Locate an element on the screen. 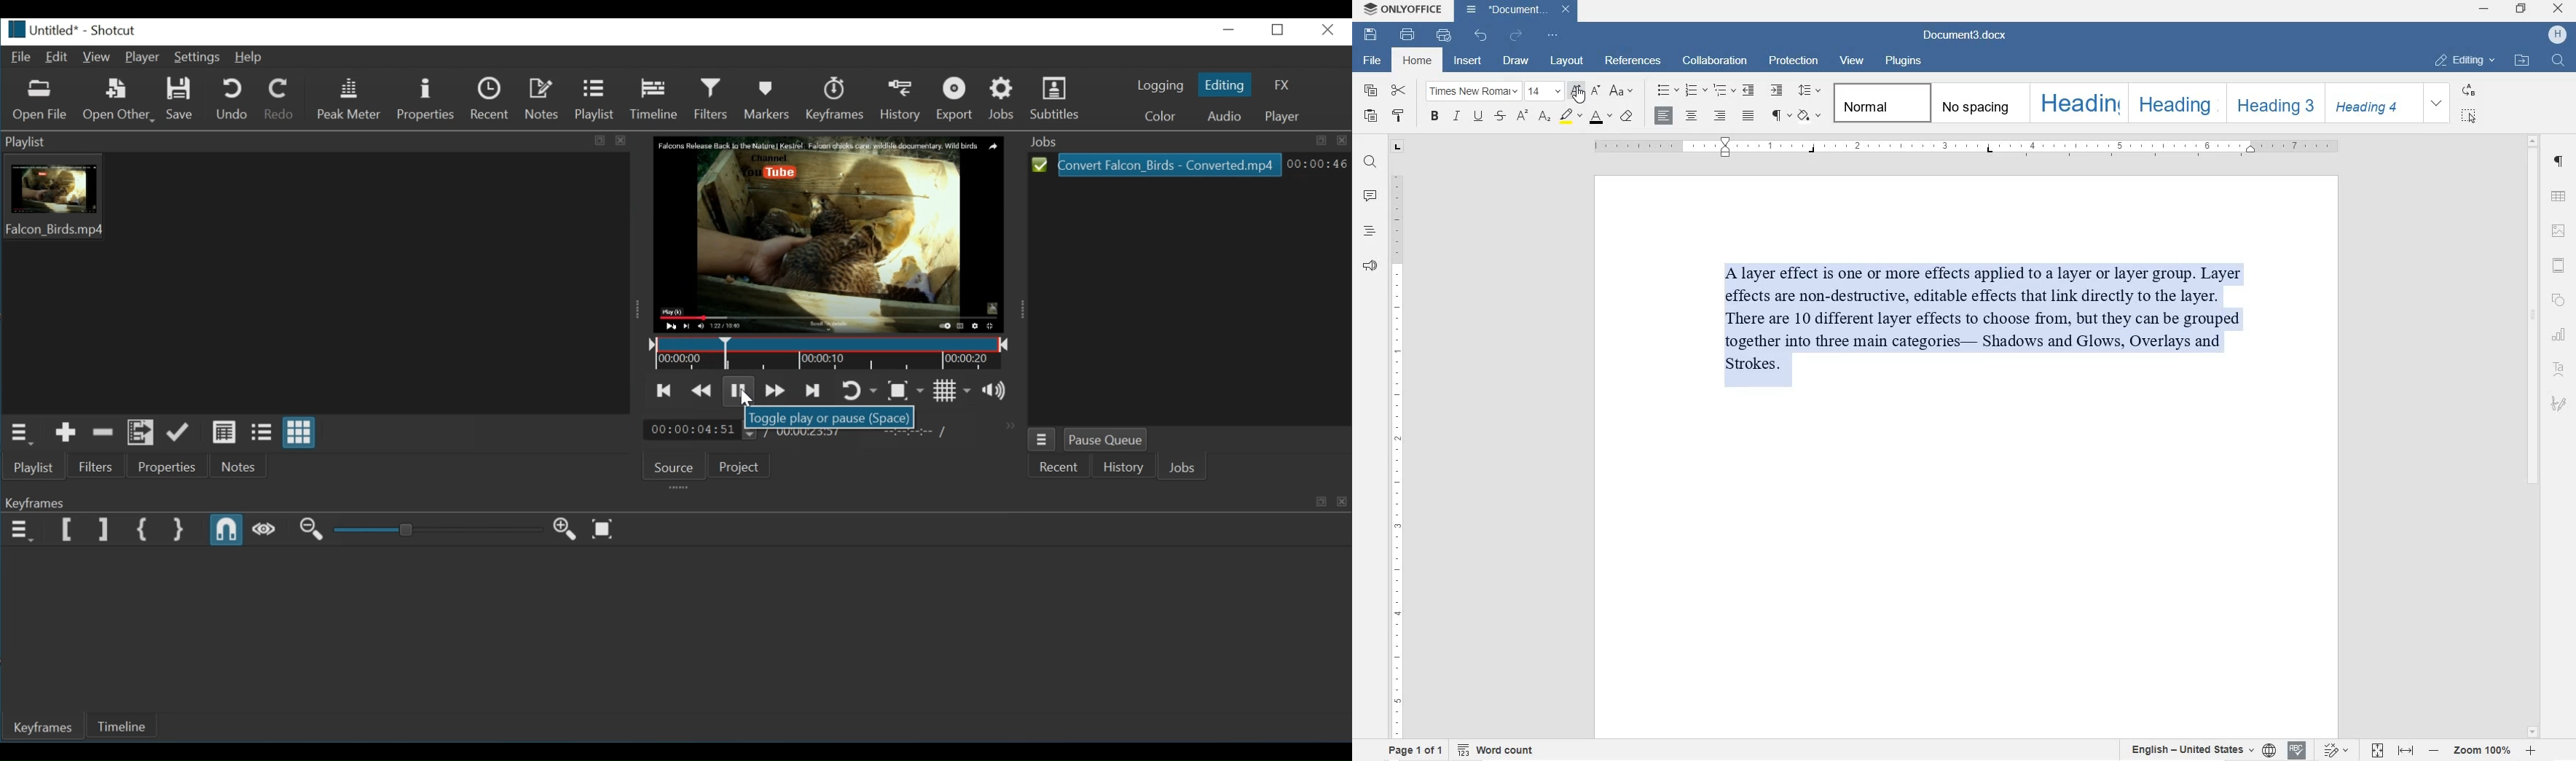  Settings is located at coordinates (198, 58).